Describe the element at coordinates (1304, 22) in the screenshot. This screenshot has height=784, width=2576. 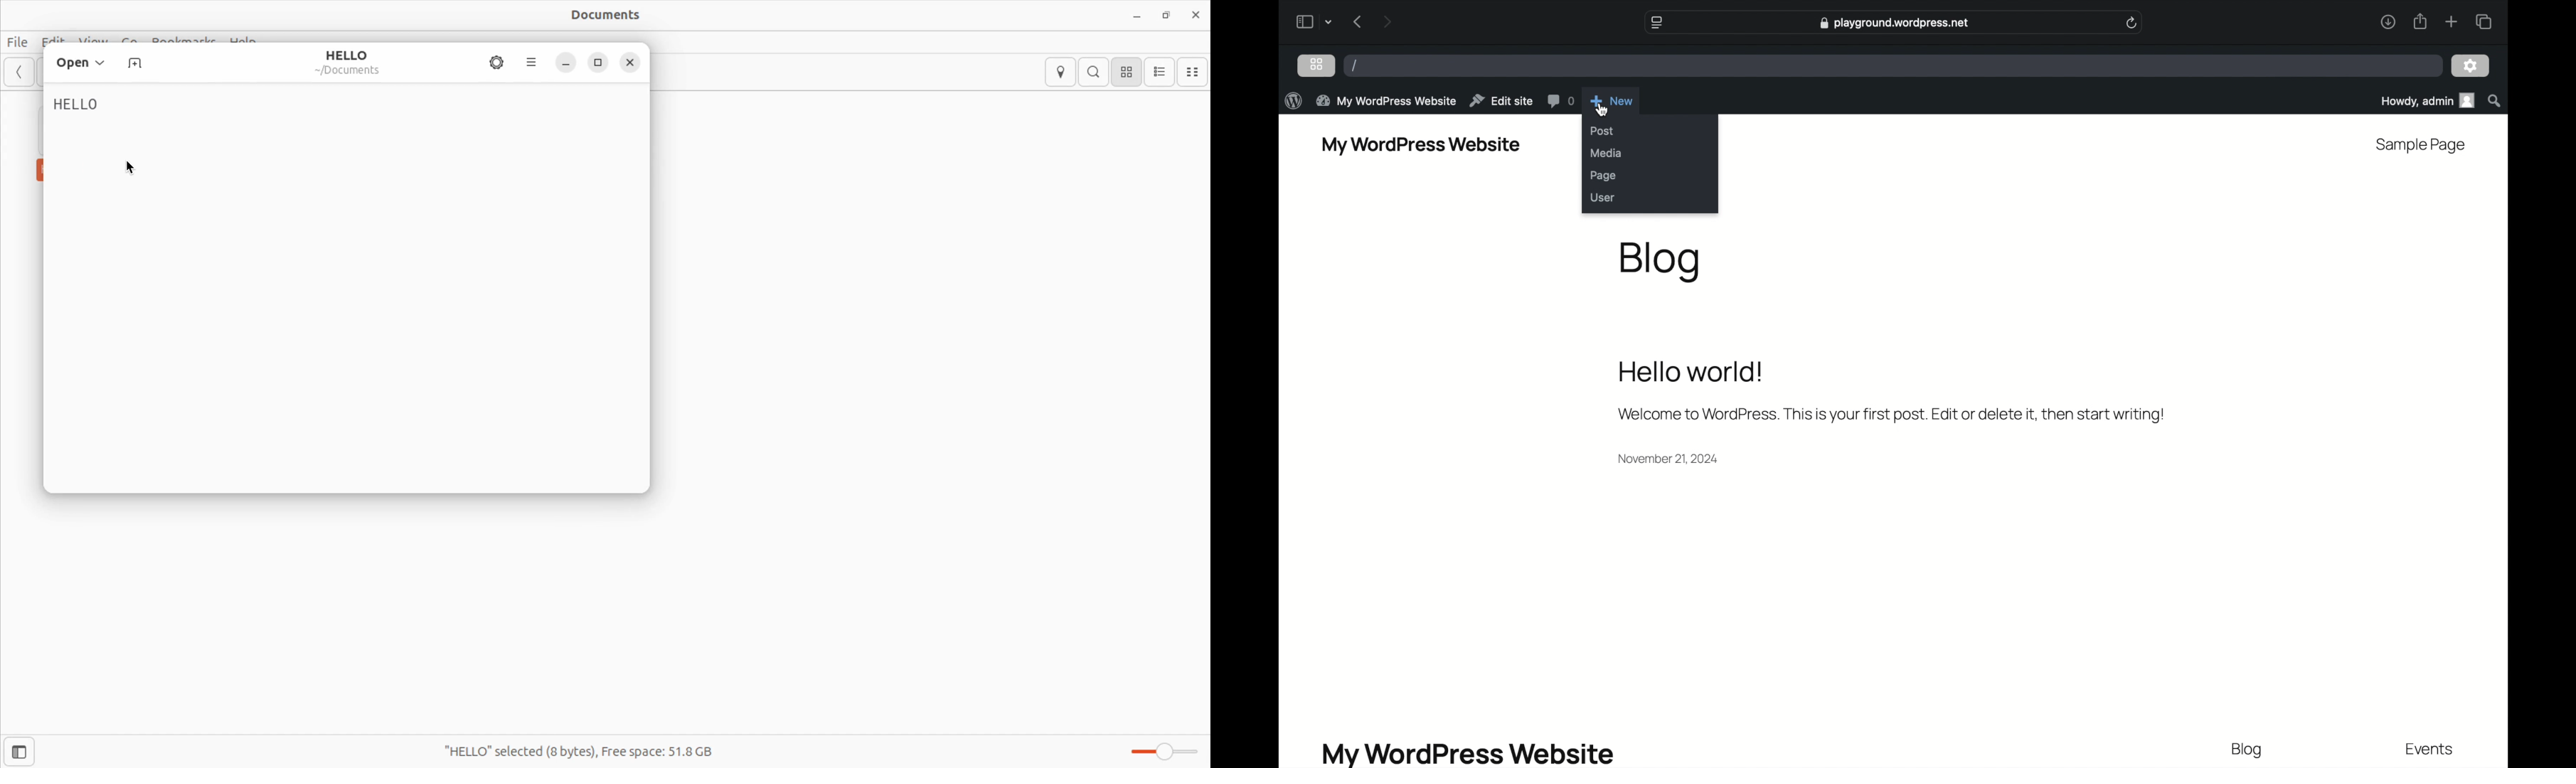
I see `show sidebar` at that location.